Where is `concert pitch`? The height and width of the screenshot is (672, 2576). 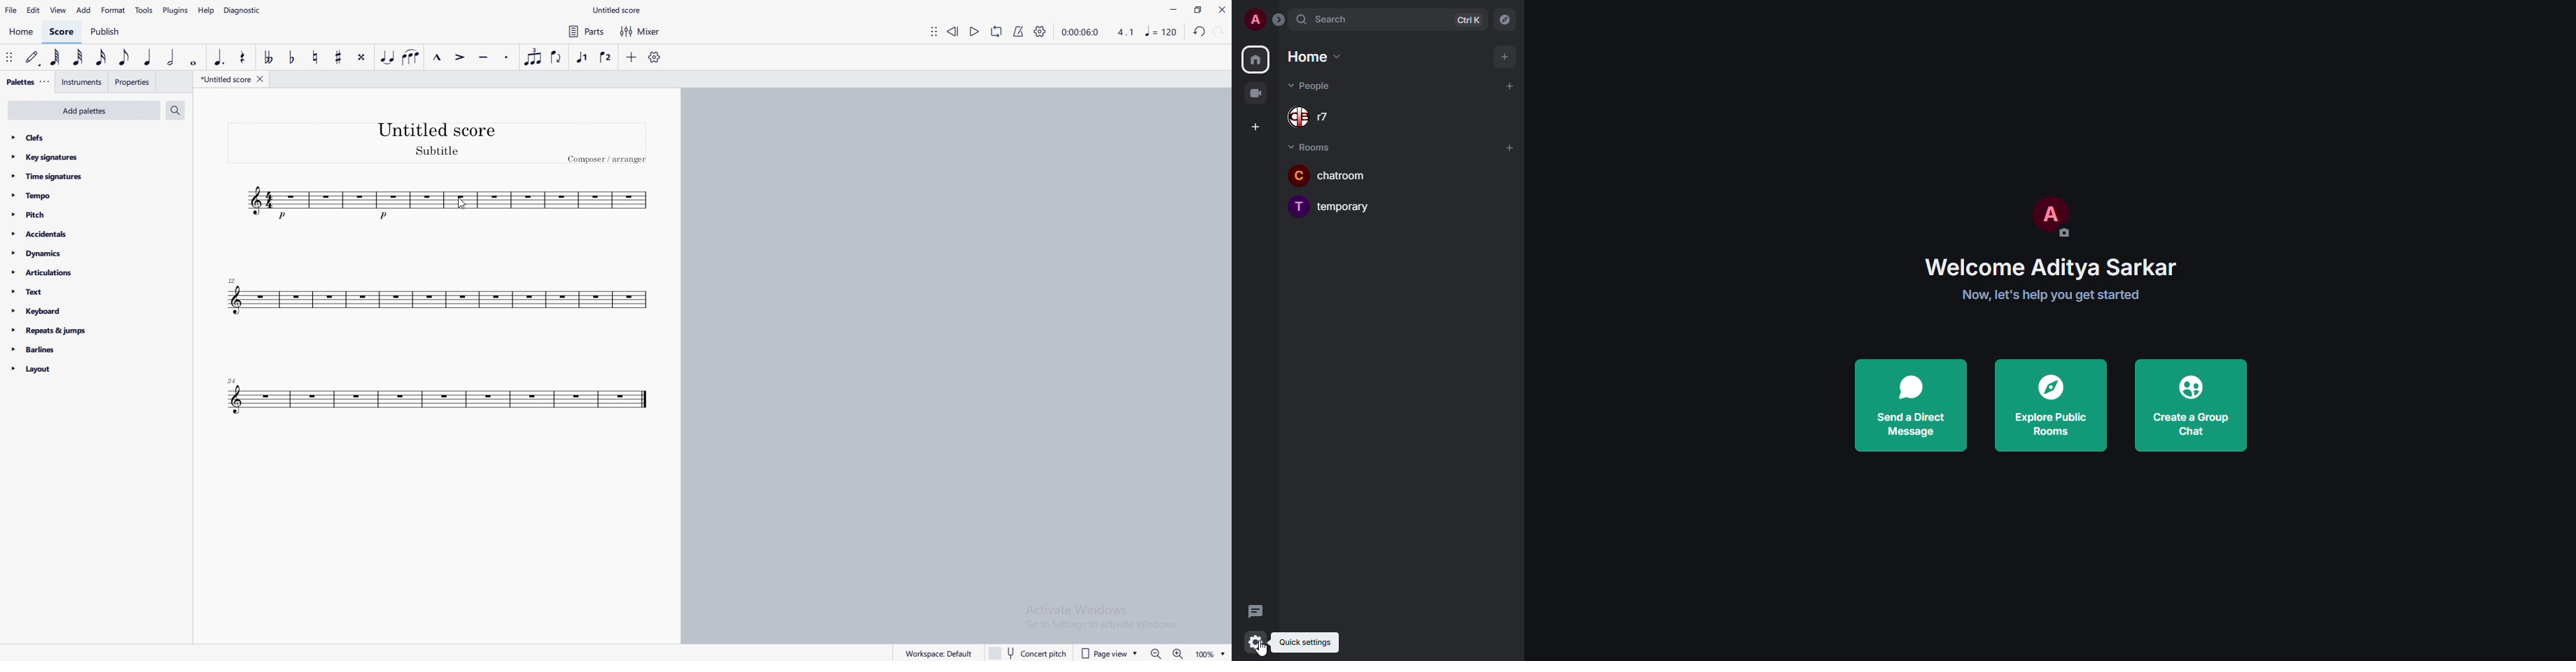 concert pitch is located at coordinates (1029, 653).